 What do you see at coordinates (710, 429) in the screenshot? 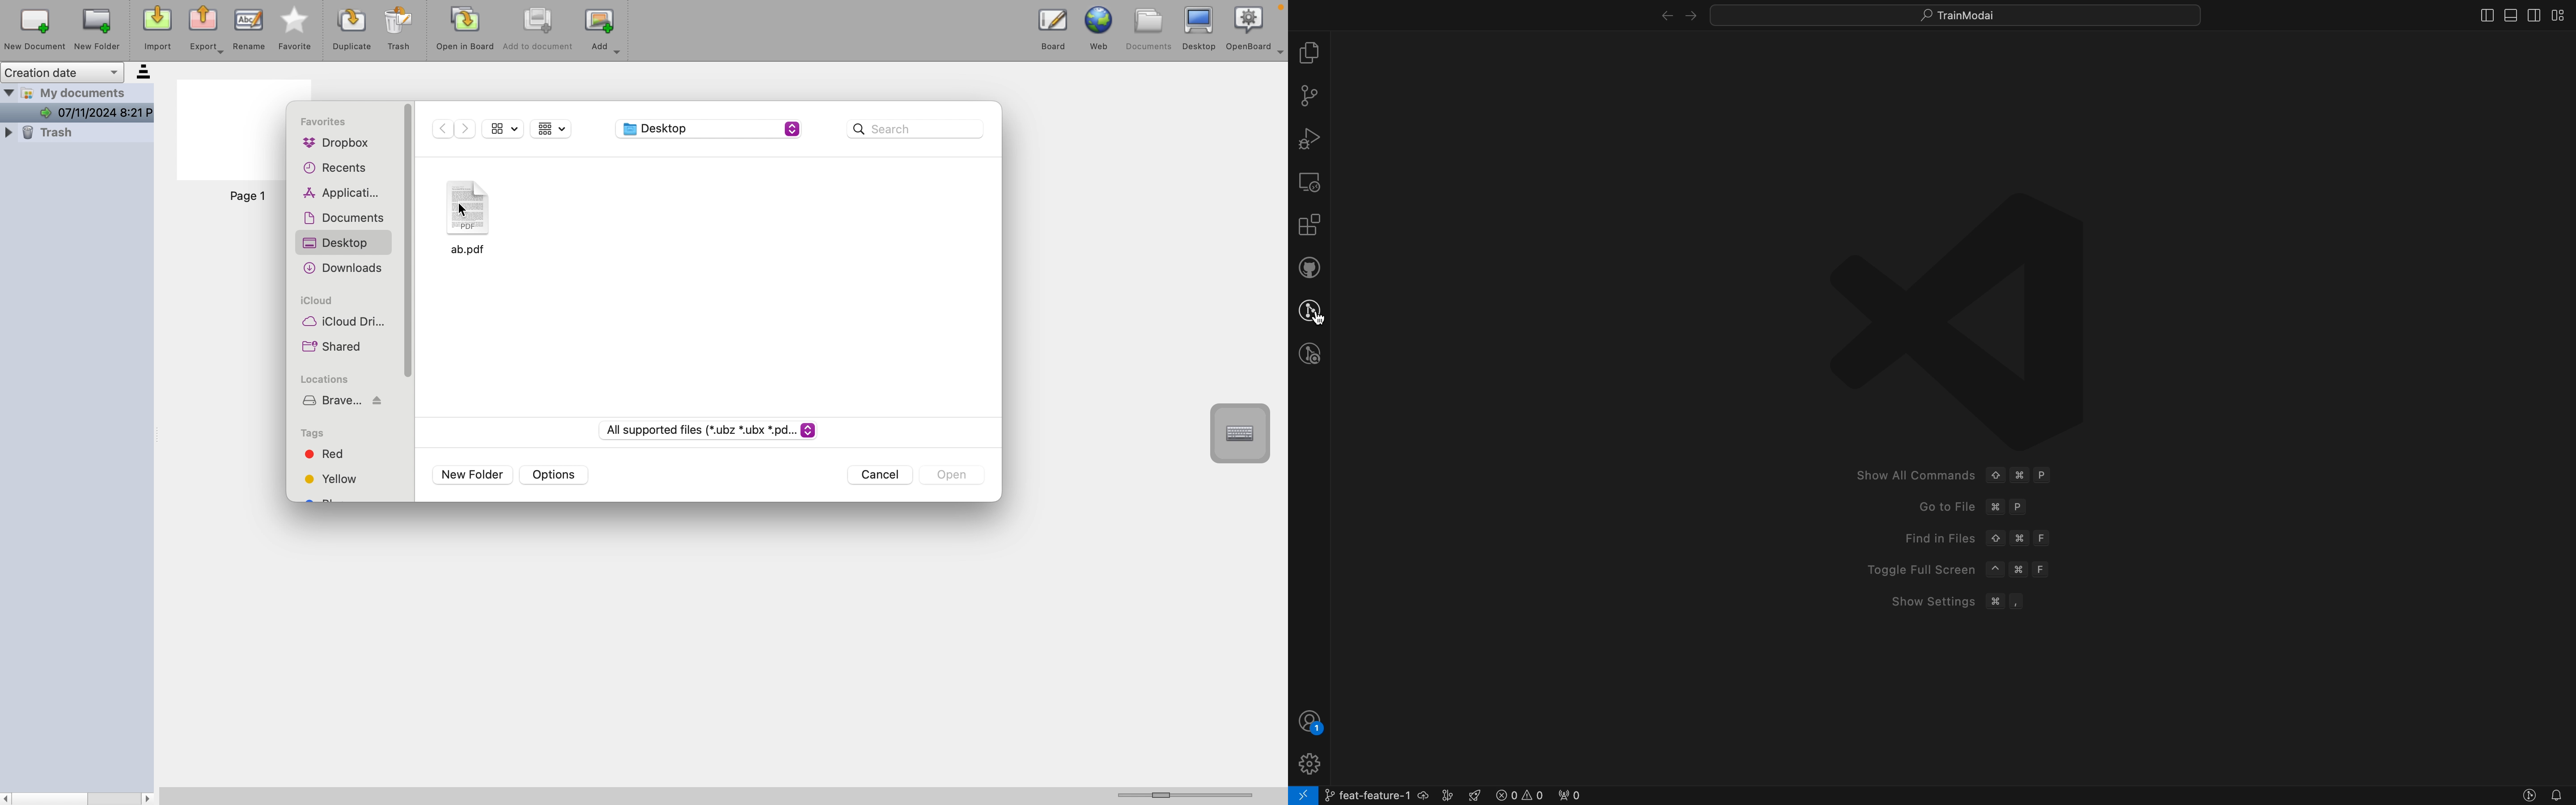
I see `file types` at bounding box center [710, 429].